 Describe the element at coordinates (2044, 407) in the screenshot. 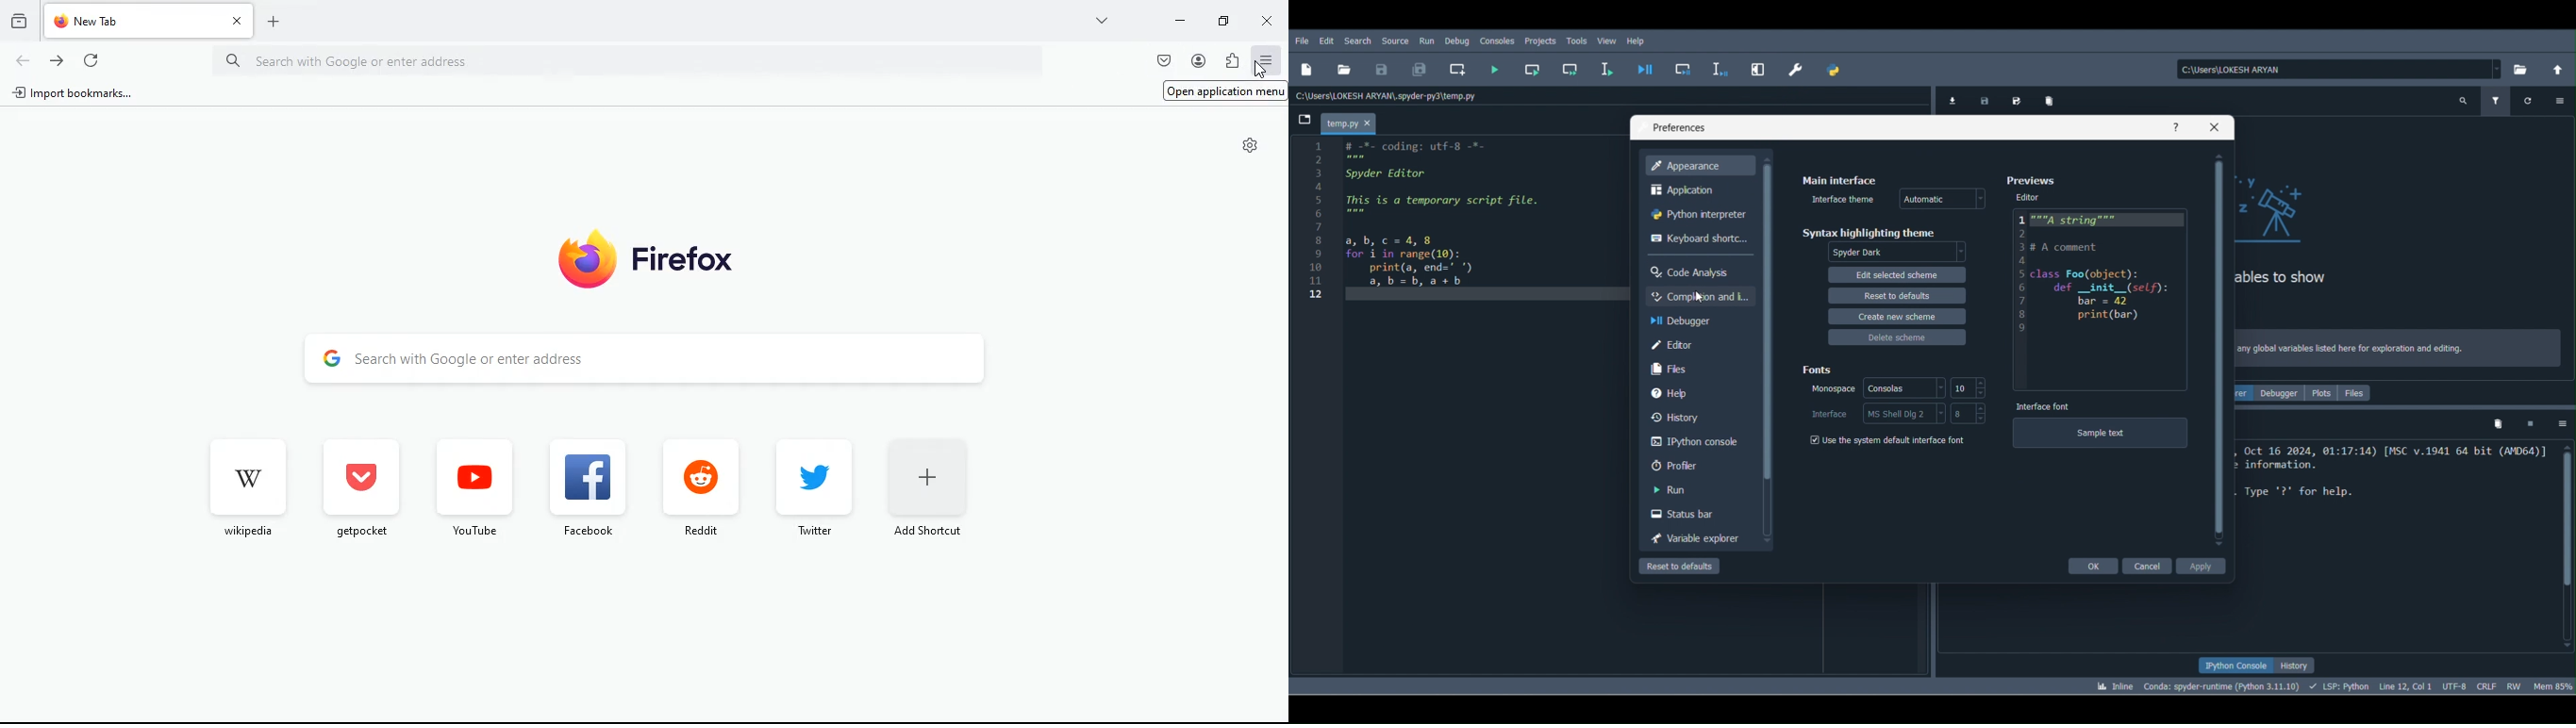

I see `Interface font` at that location.